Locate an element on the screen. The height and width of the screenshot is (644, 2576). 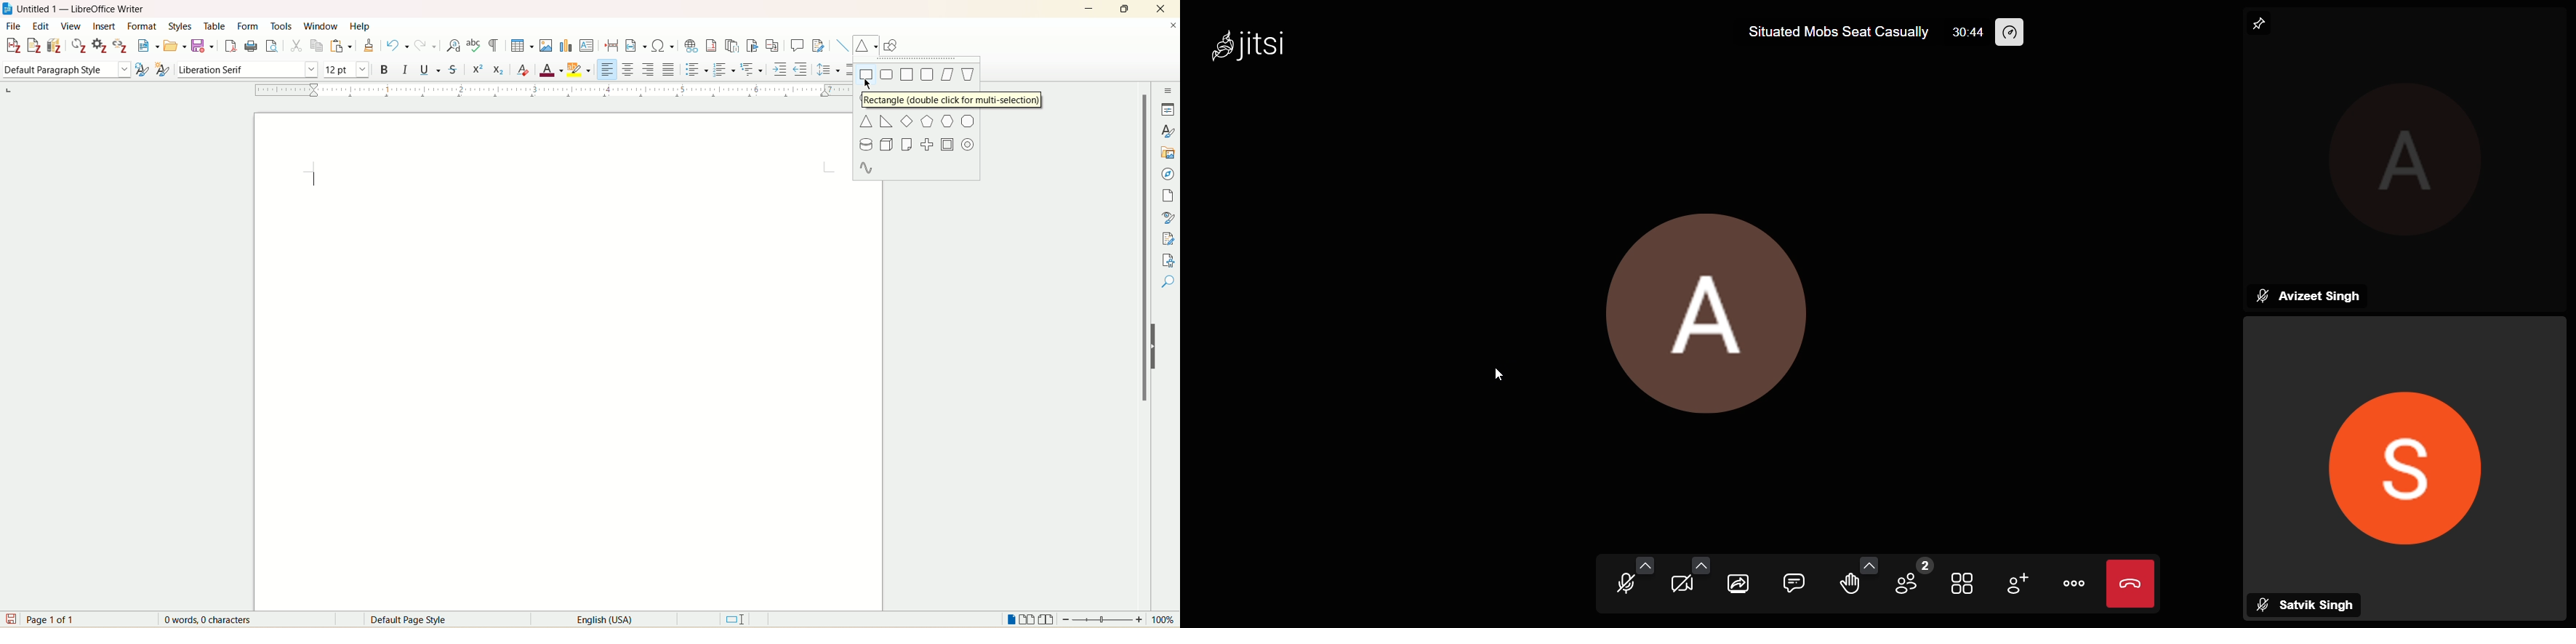
raise your hand is located at coordinates (1847, 583).